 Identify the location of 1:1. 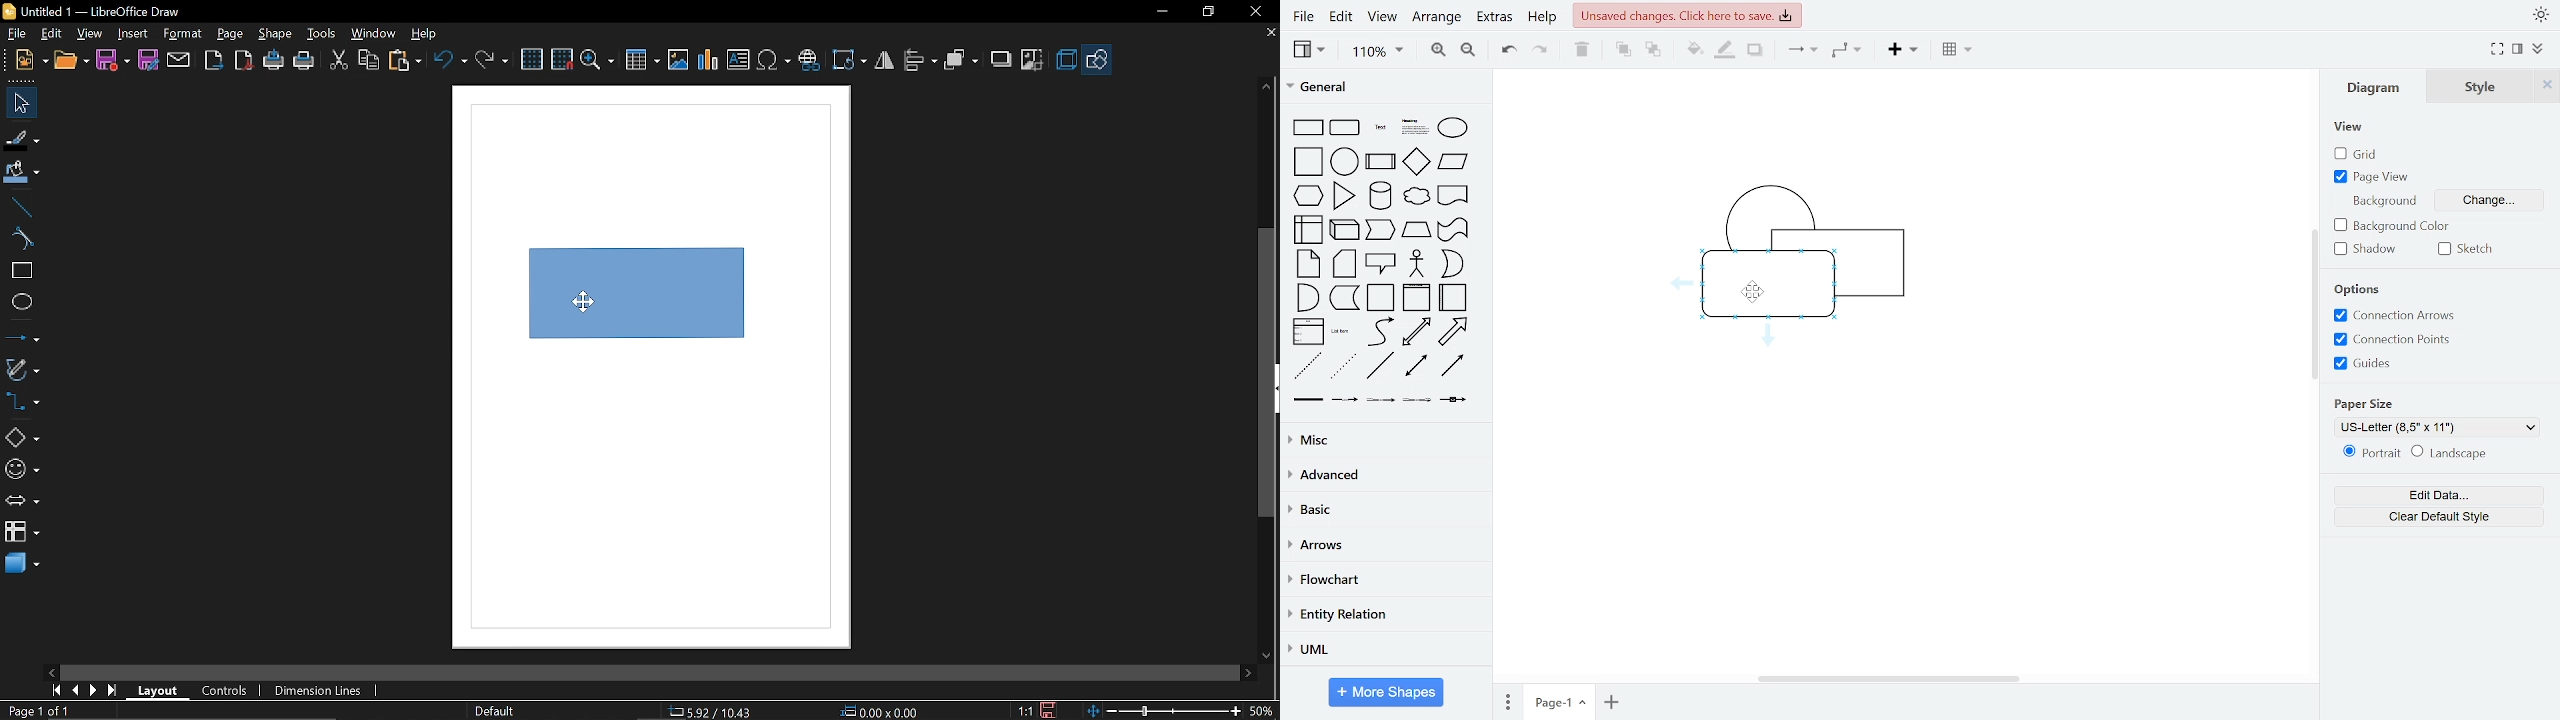
(1025, 710).